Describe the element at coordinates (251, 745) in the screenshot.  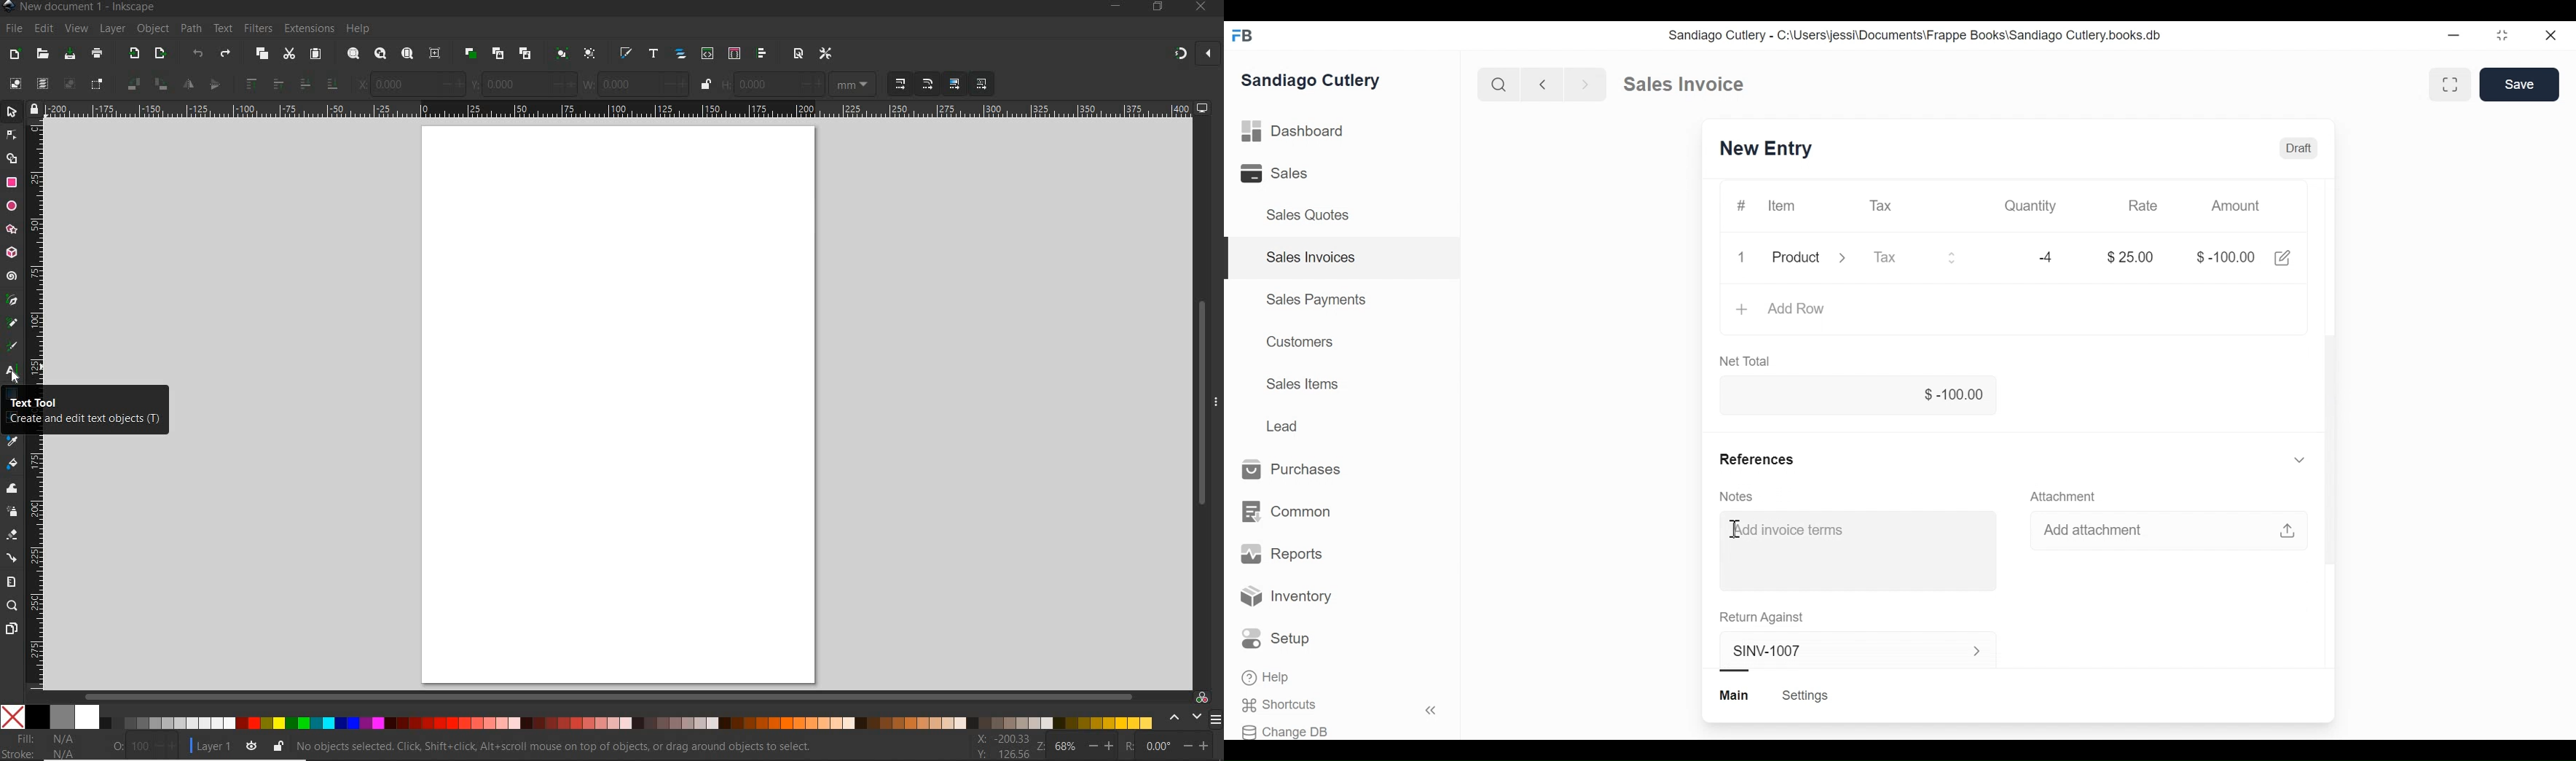
I see `toggle currnt layer` at that location.